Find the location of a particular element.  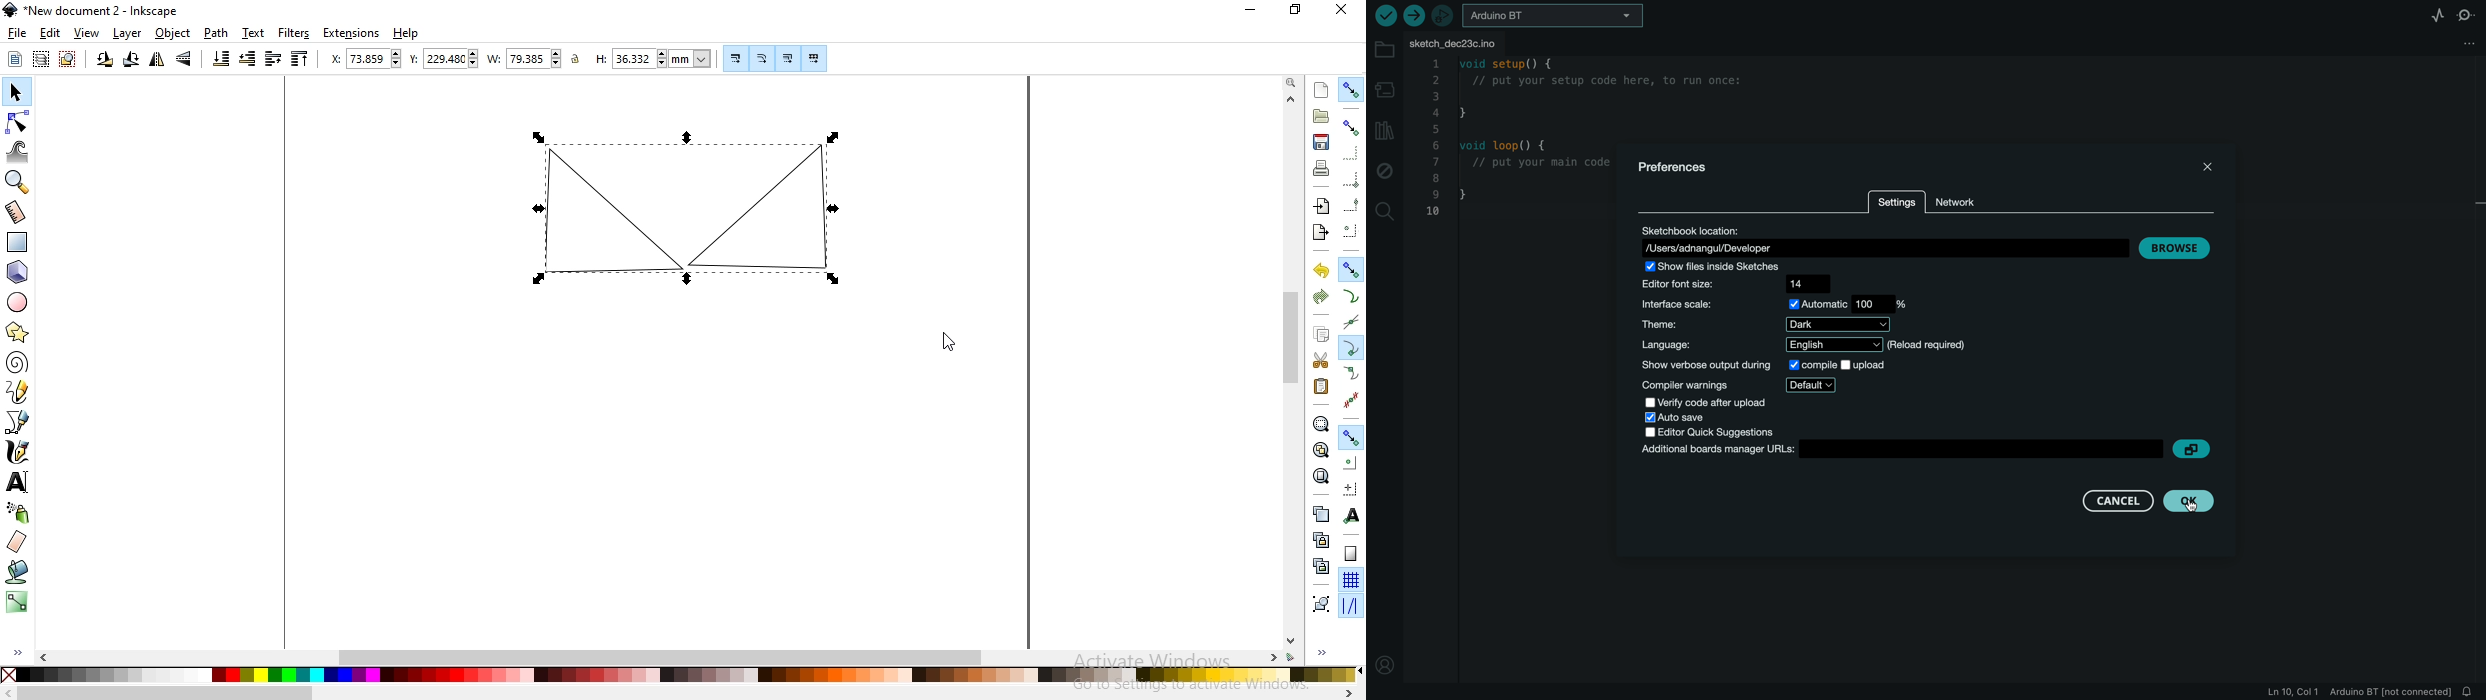

save document is located at coordinates (1321, 142).